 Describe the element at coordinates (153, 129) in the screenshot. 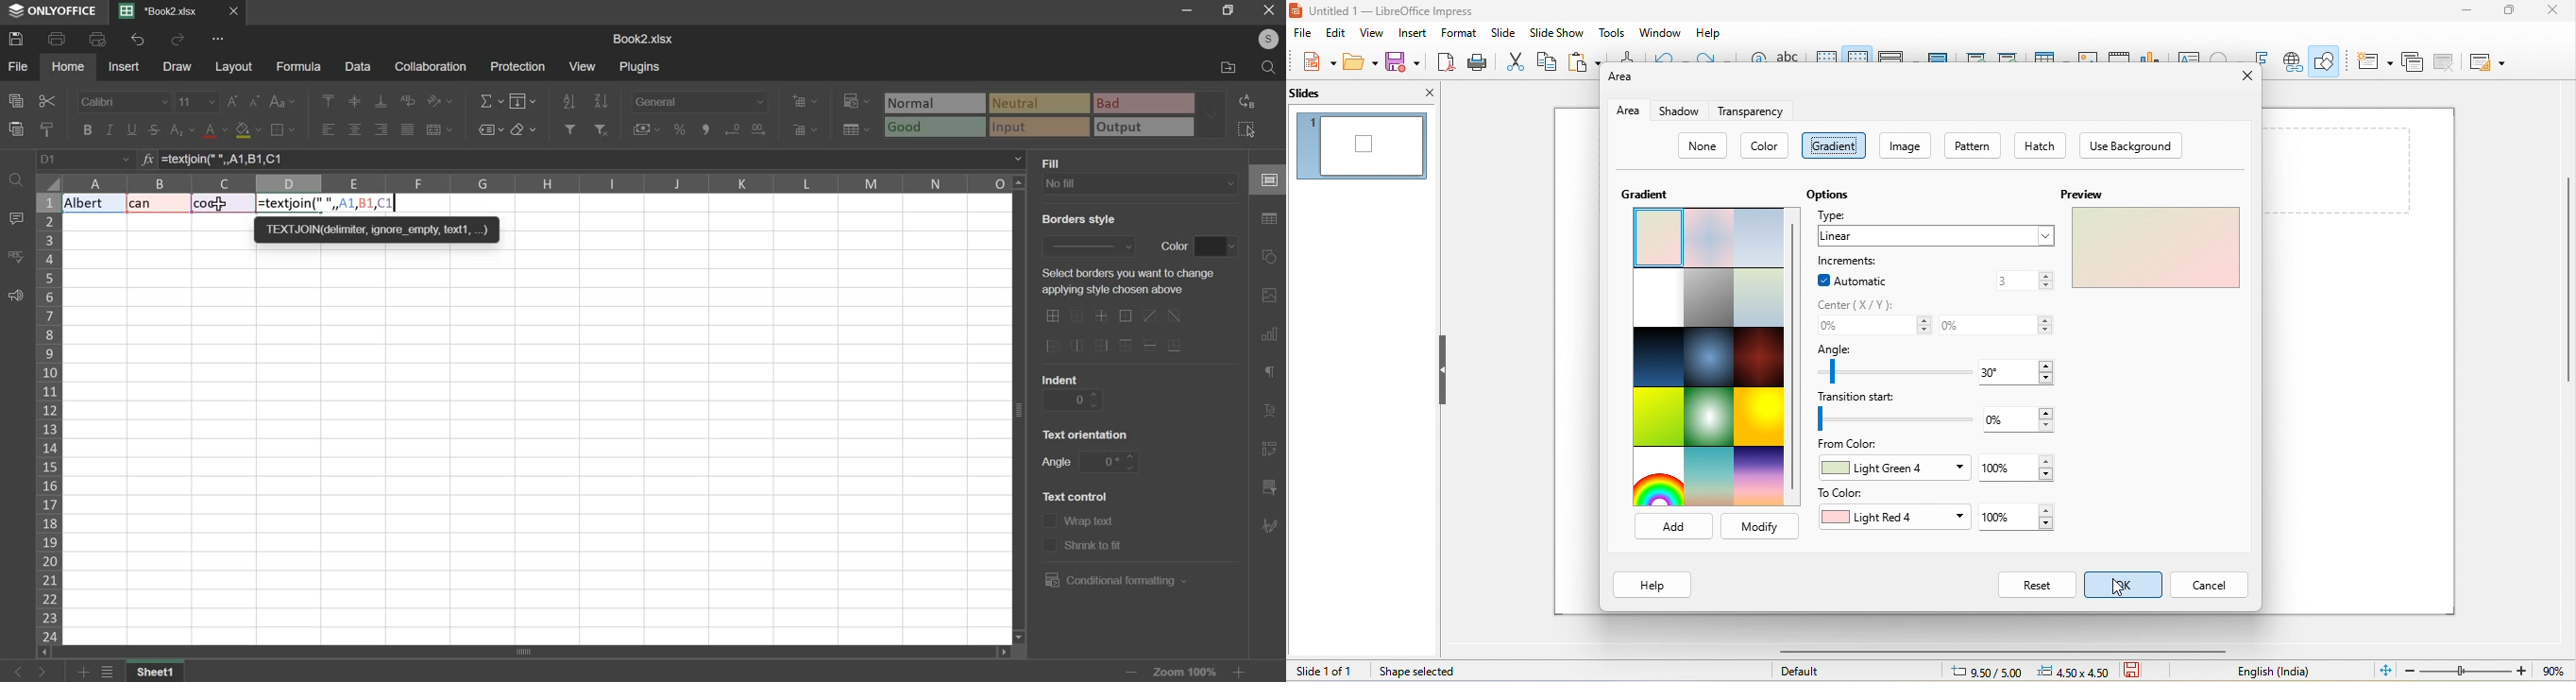

I see `strikethrough` at that location.